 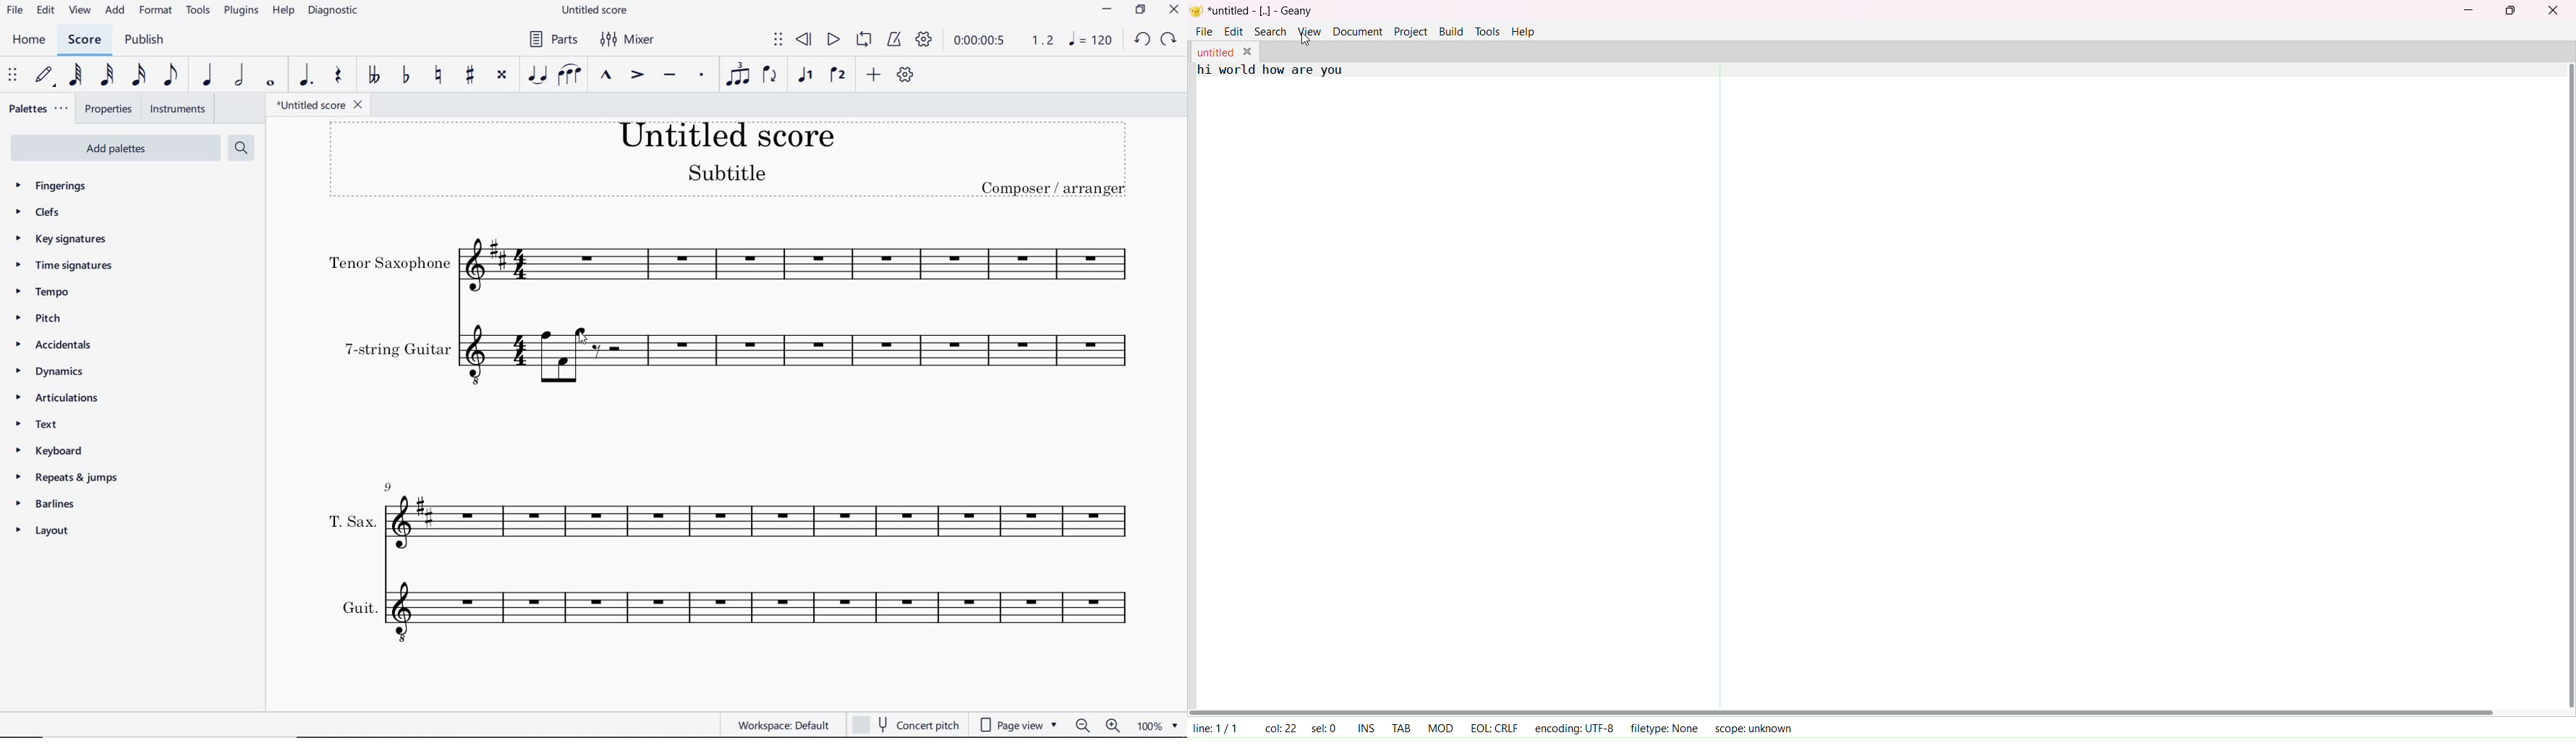 I want to click on ACCIDENTALS, so click(x=61, y=346).